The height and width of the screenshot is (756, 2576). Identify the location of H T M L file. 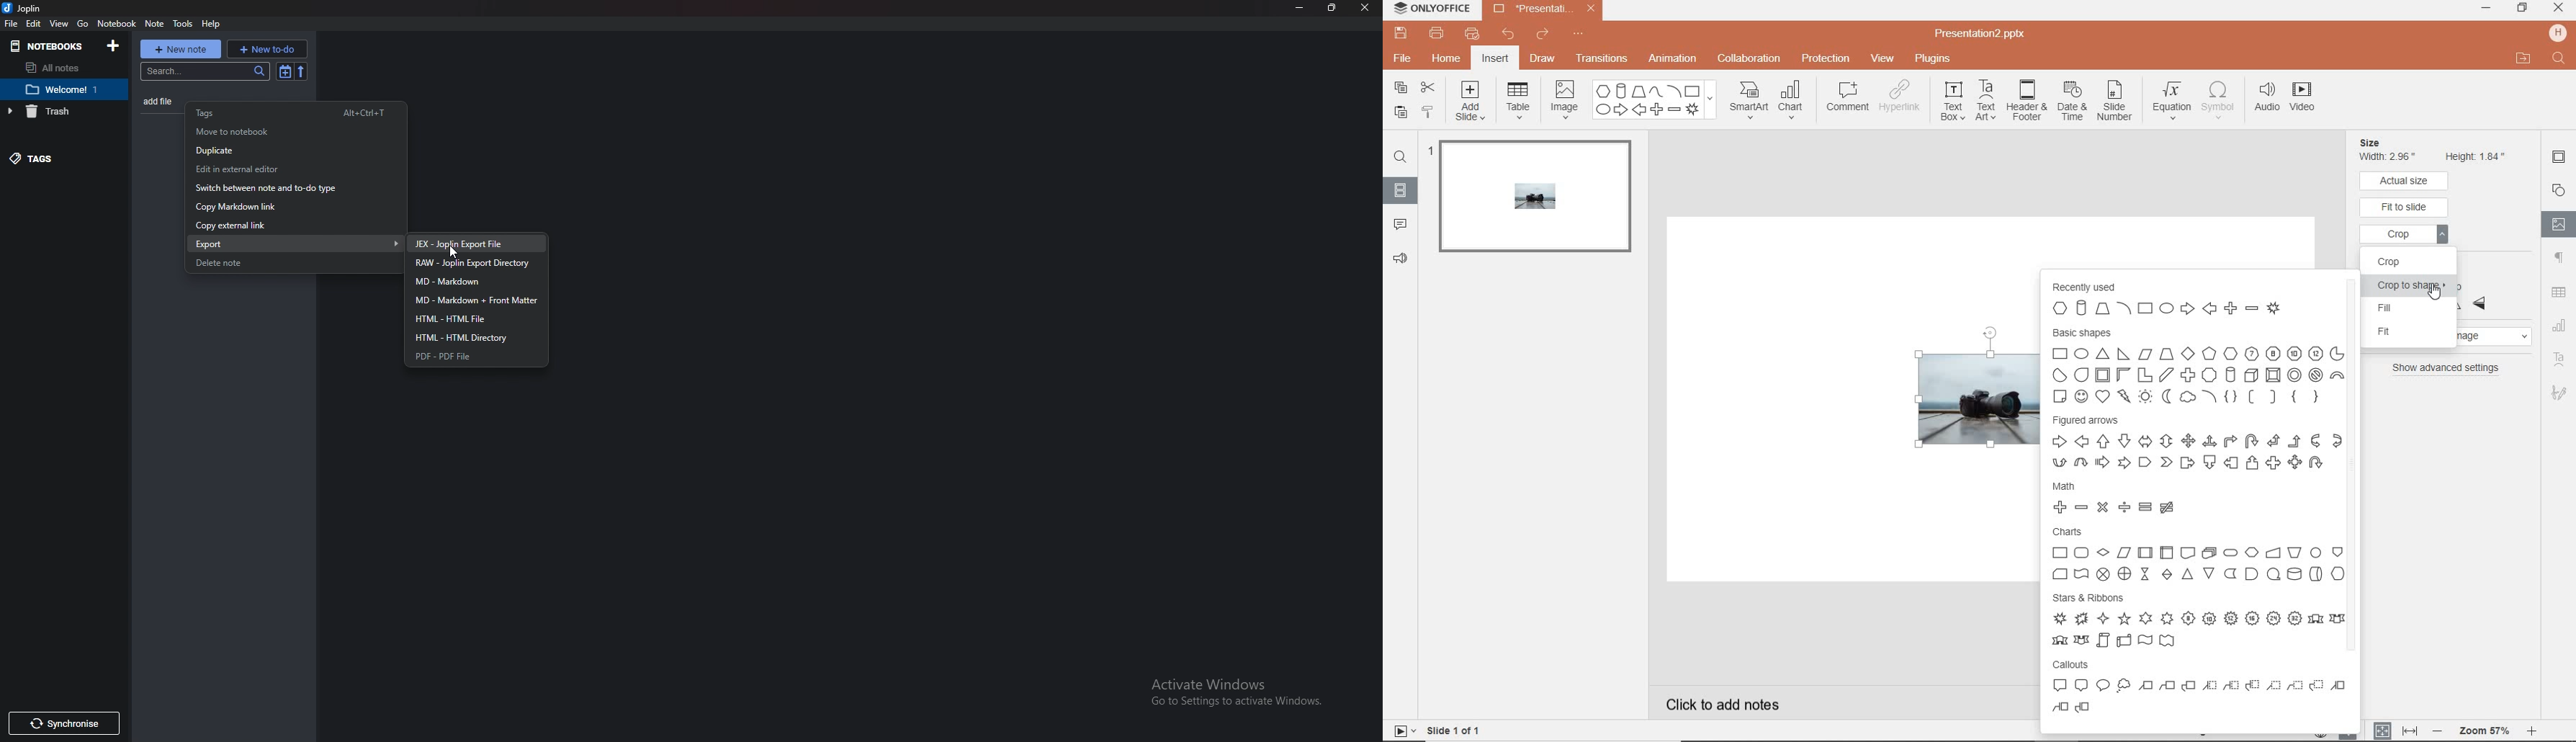
(473, 319).